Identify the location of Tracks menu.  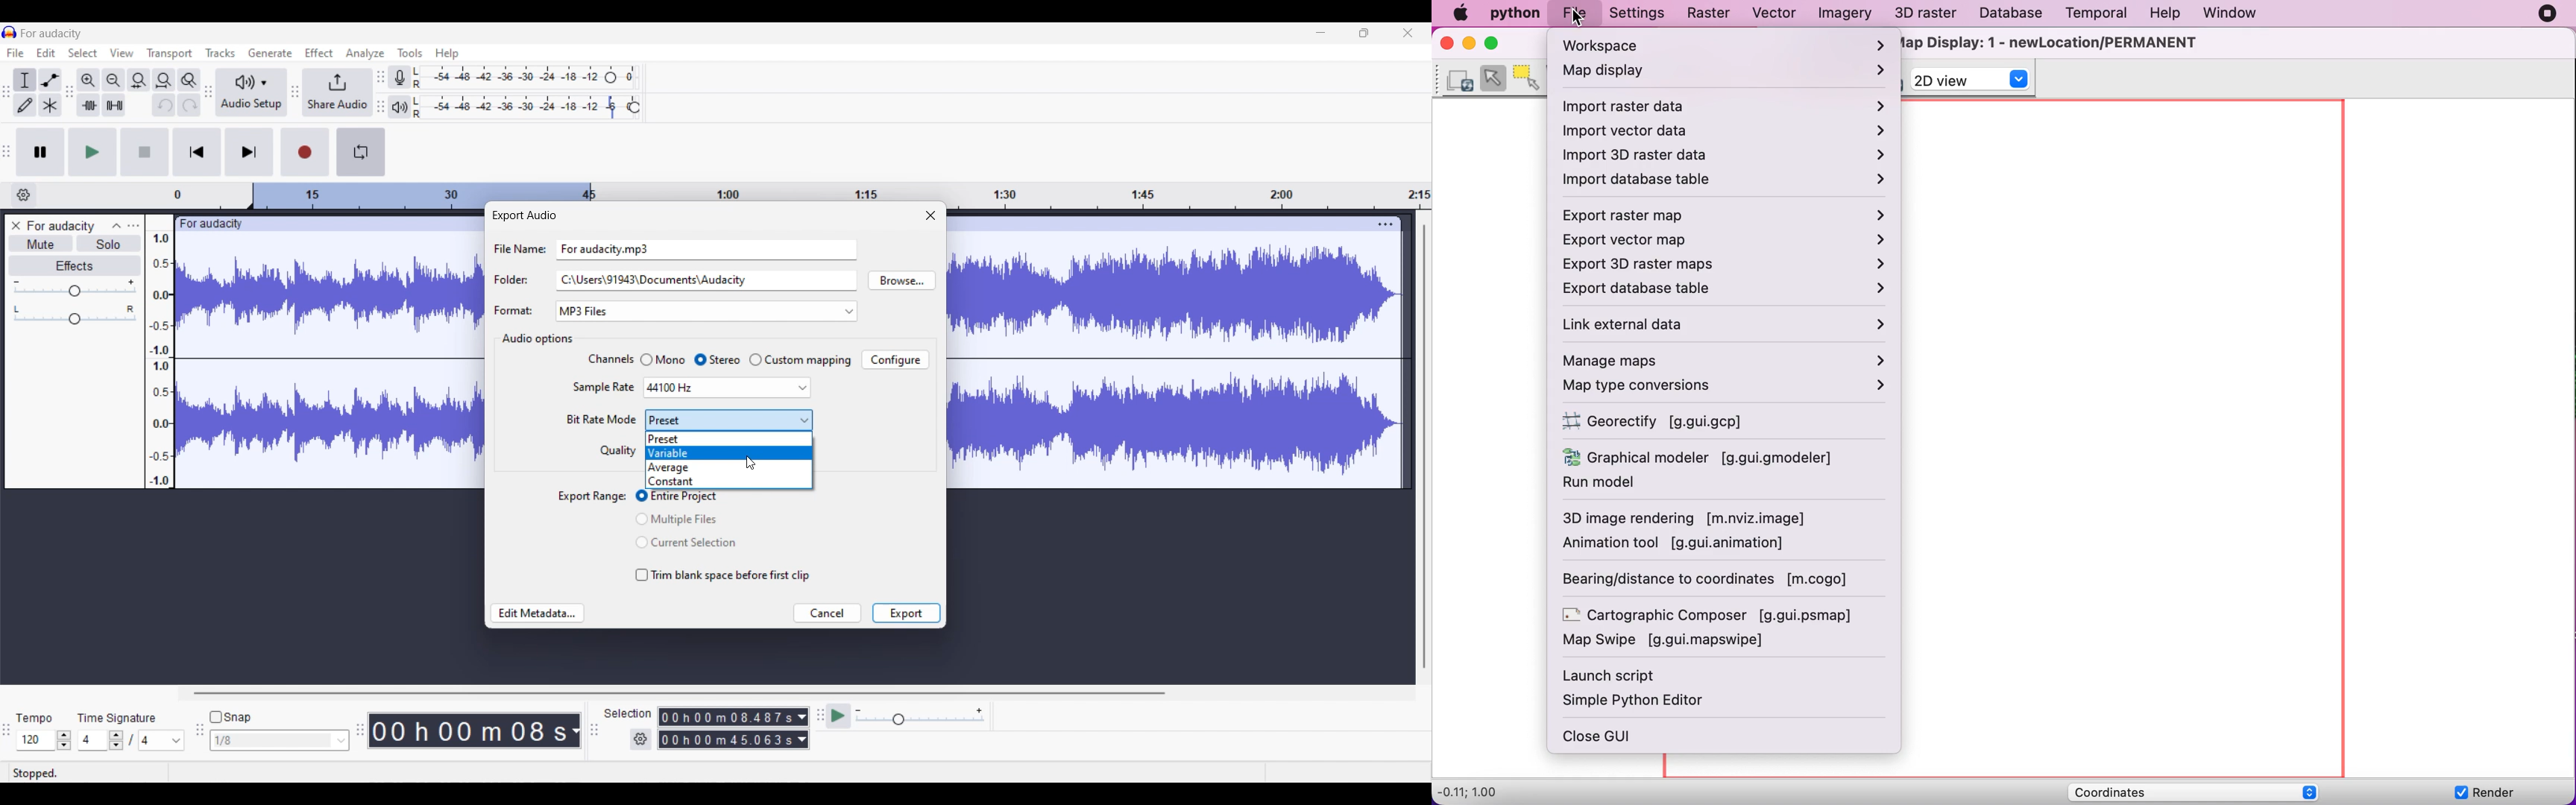
(220, 53).